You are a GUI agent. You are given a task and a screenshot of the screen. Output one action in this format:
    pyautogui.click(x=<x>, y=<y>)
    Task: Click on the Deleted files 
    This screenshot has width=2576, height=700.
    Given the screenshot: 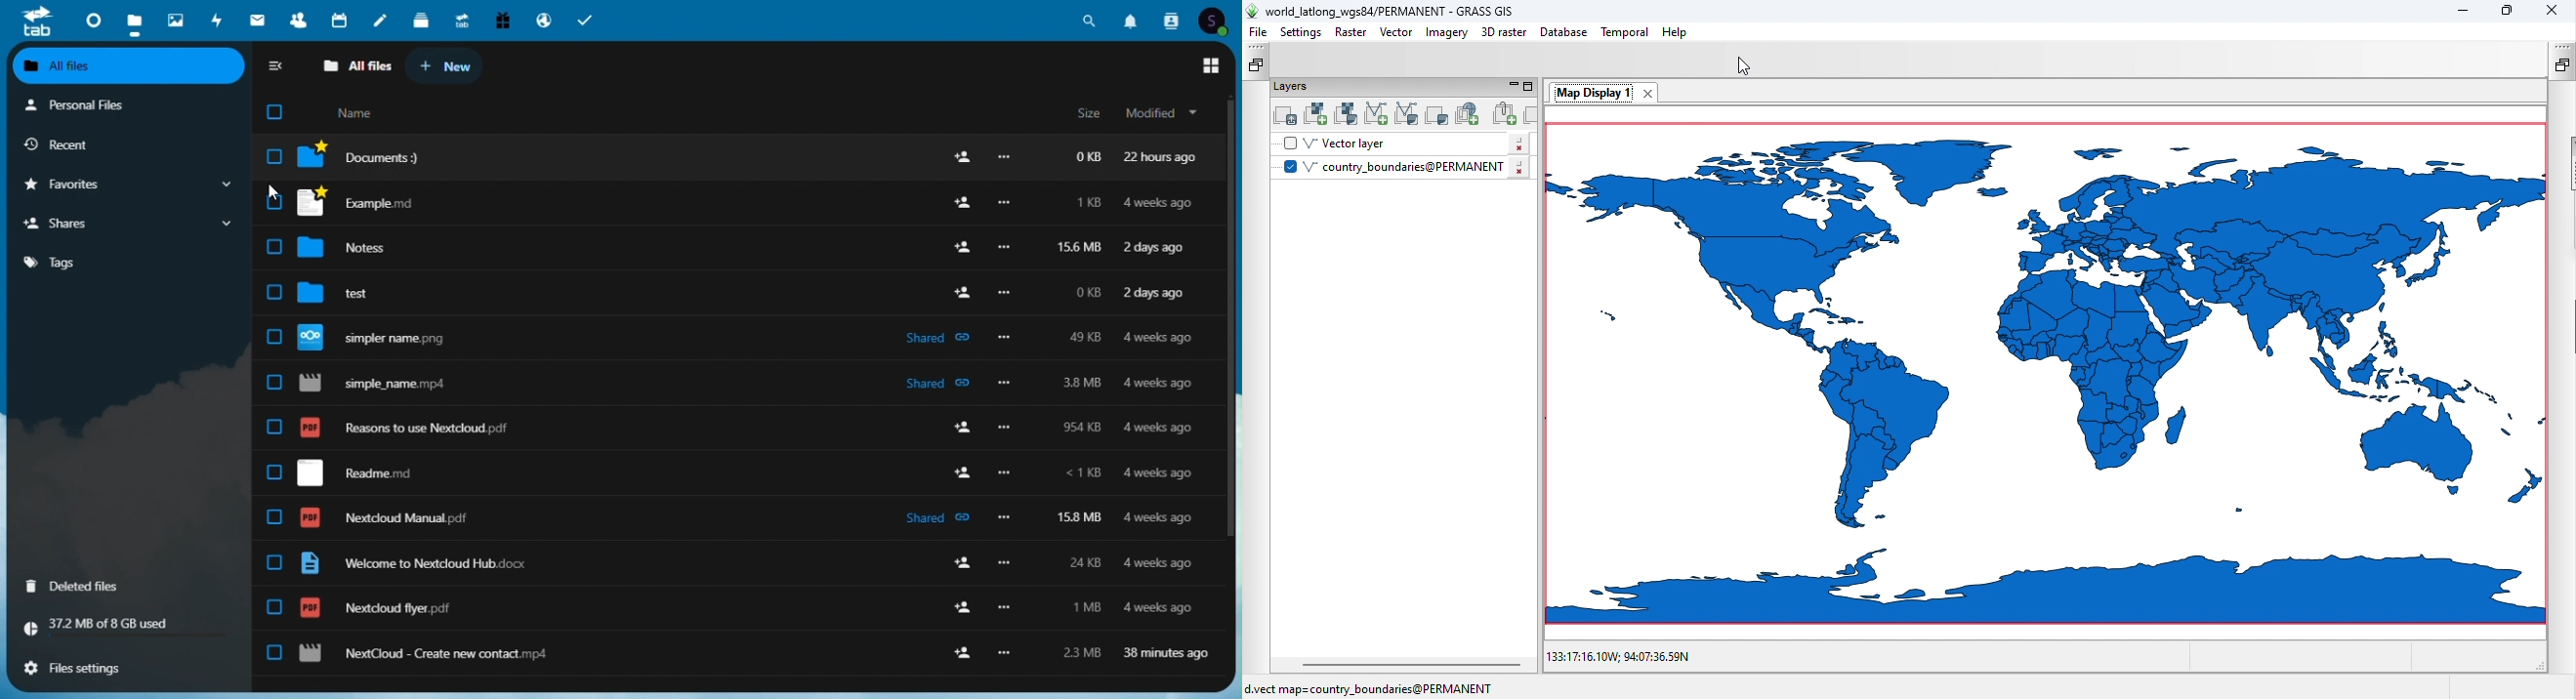 What is the action you would take?
    pyautogui.click(x=102, y=587)
    